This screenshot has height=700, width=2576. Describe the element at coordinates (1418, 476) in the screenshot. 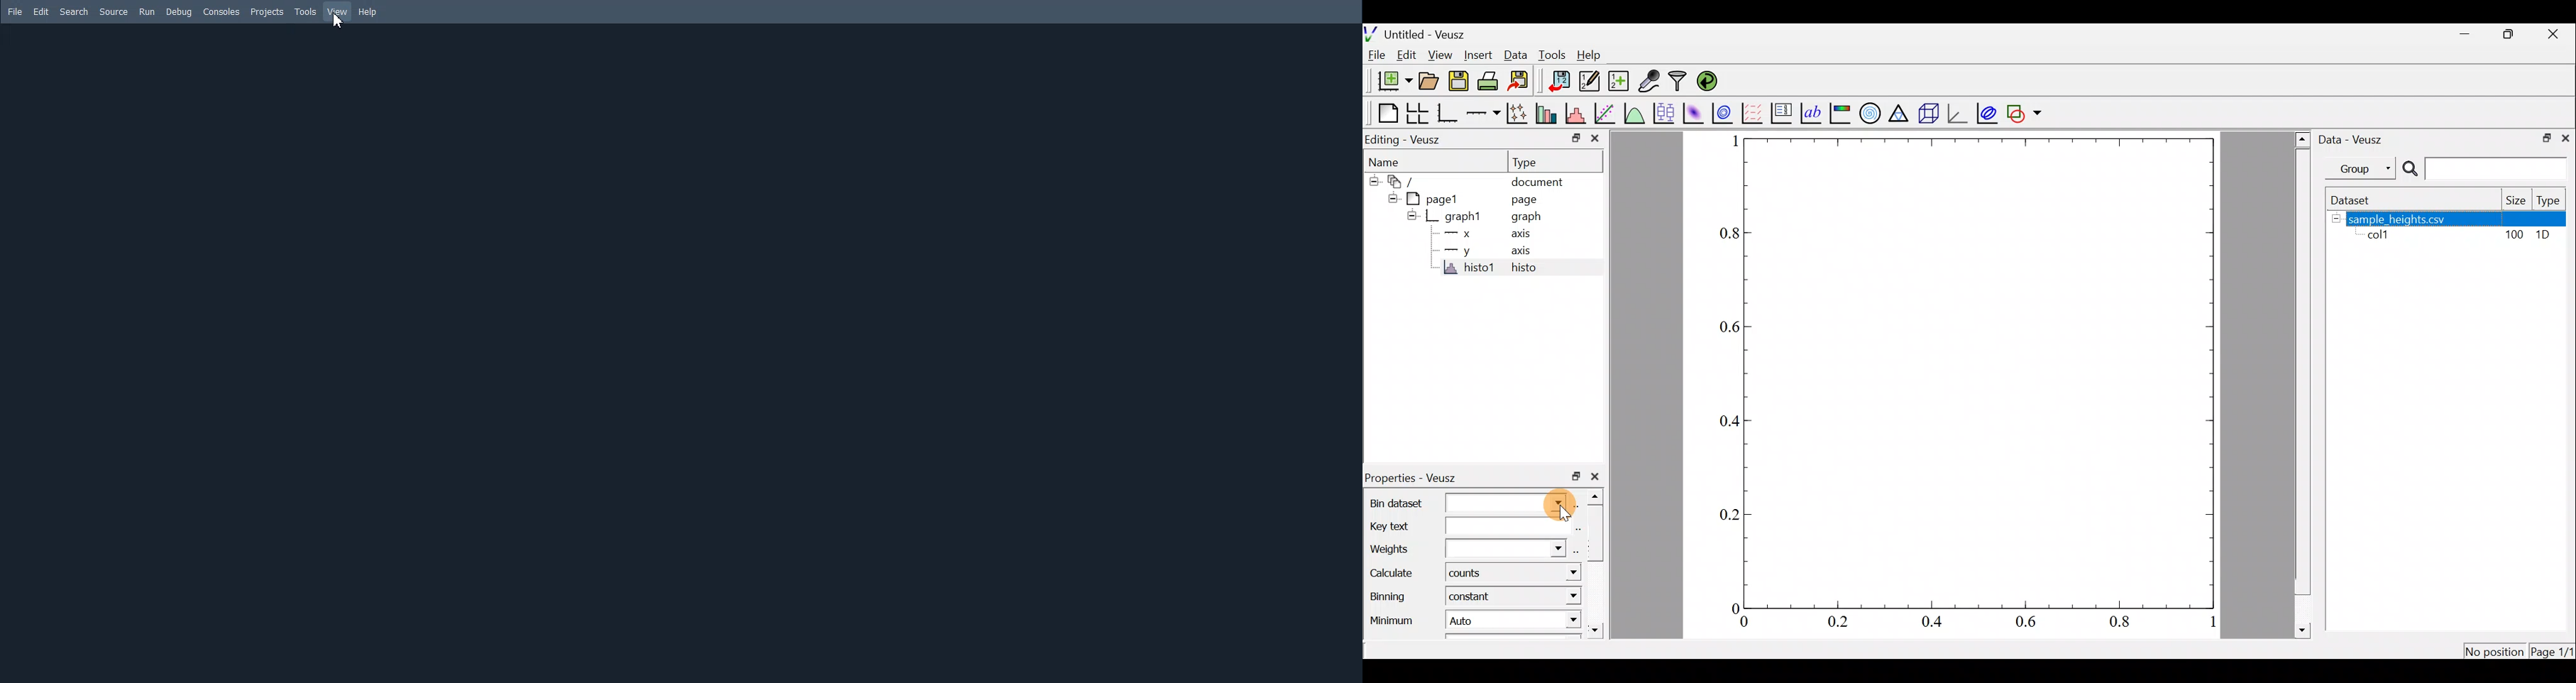

I see `Properties - Veusz` at that location.